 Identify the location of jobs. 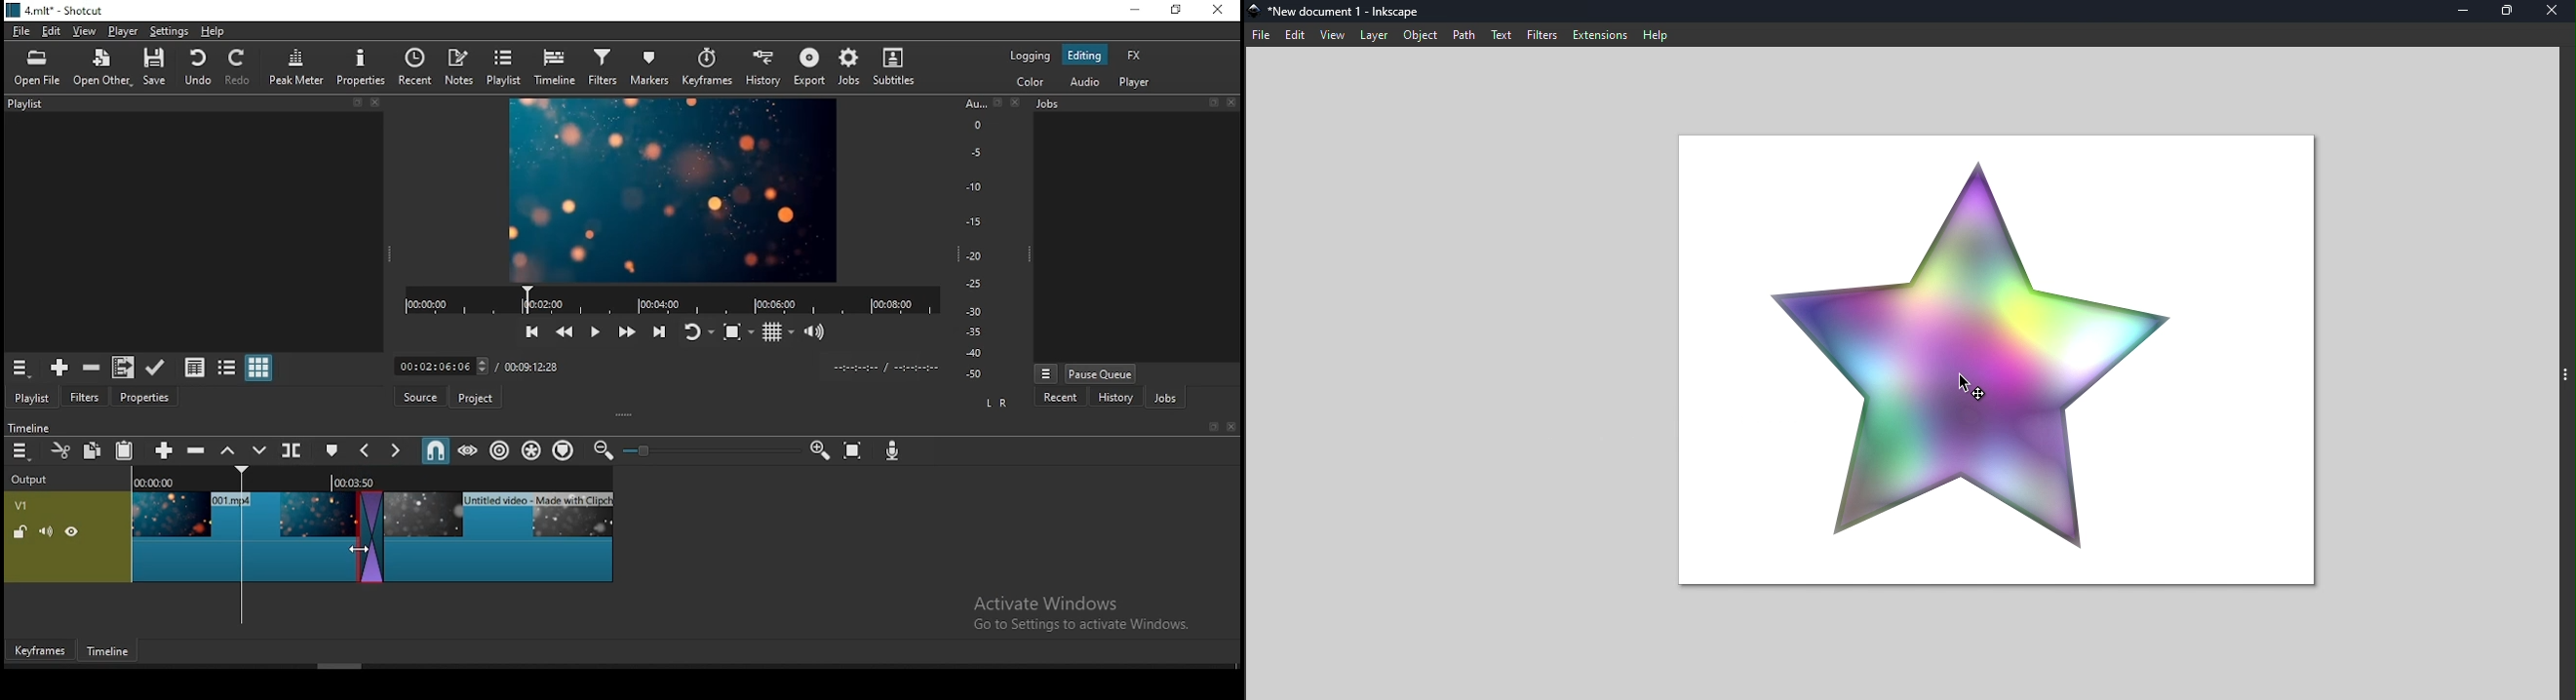
(1140, 104).